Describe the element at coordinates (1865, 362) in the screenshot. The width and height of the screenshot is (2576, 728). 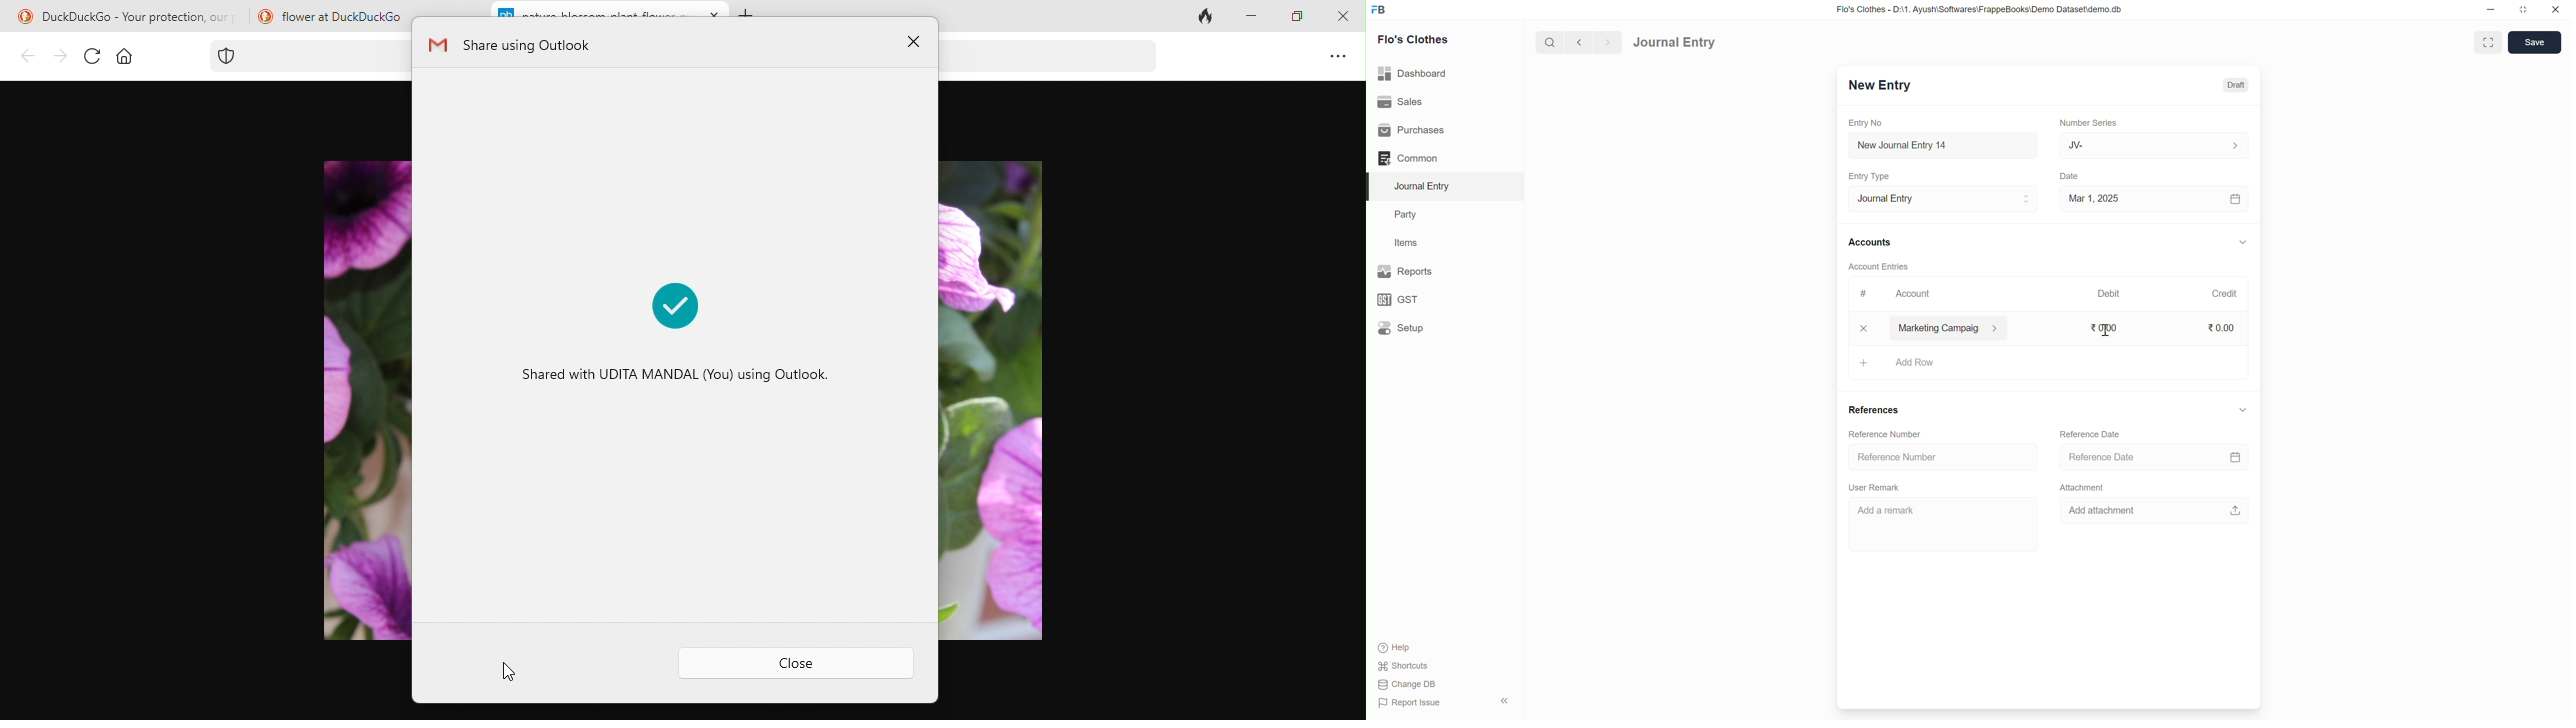
I see `+` at that location.